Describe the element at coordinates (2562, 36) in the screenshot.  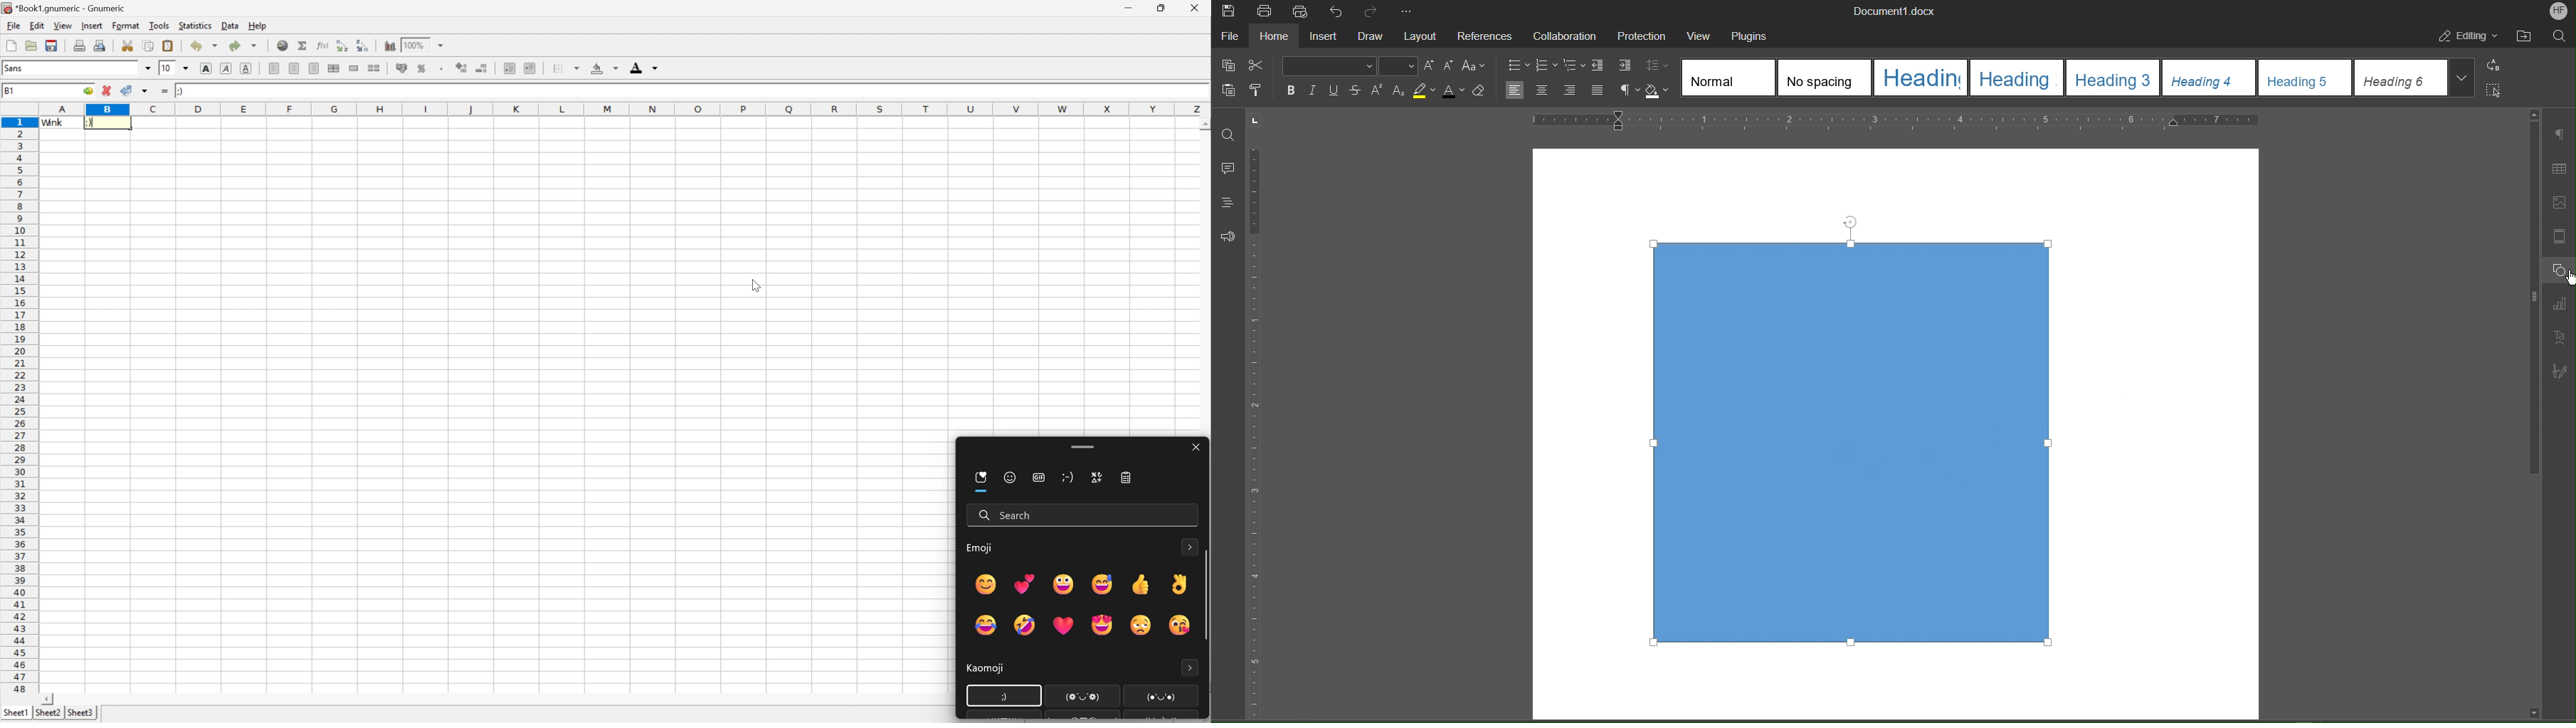
I see `Search` at that location.